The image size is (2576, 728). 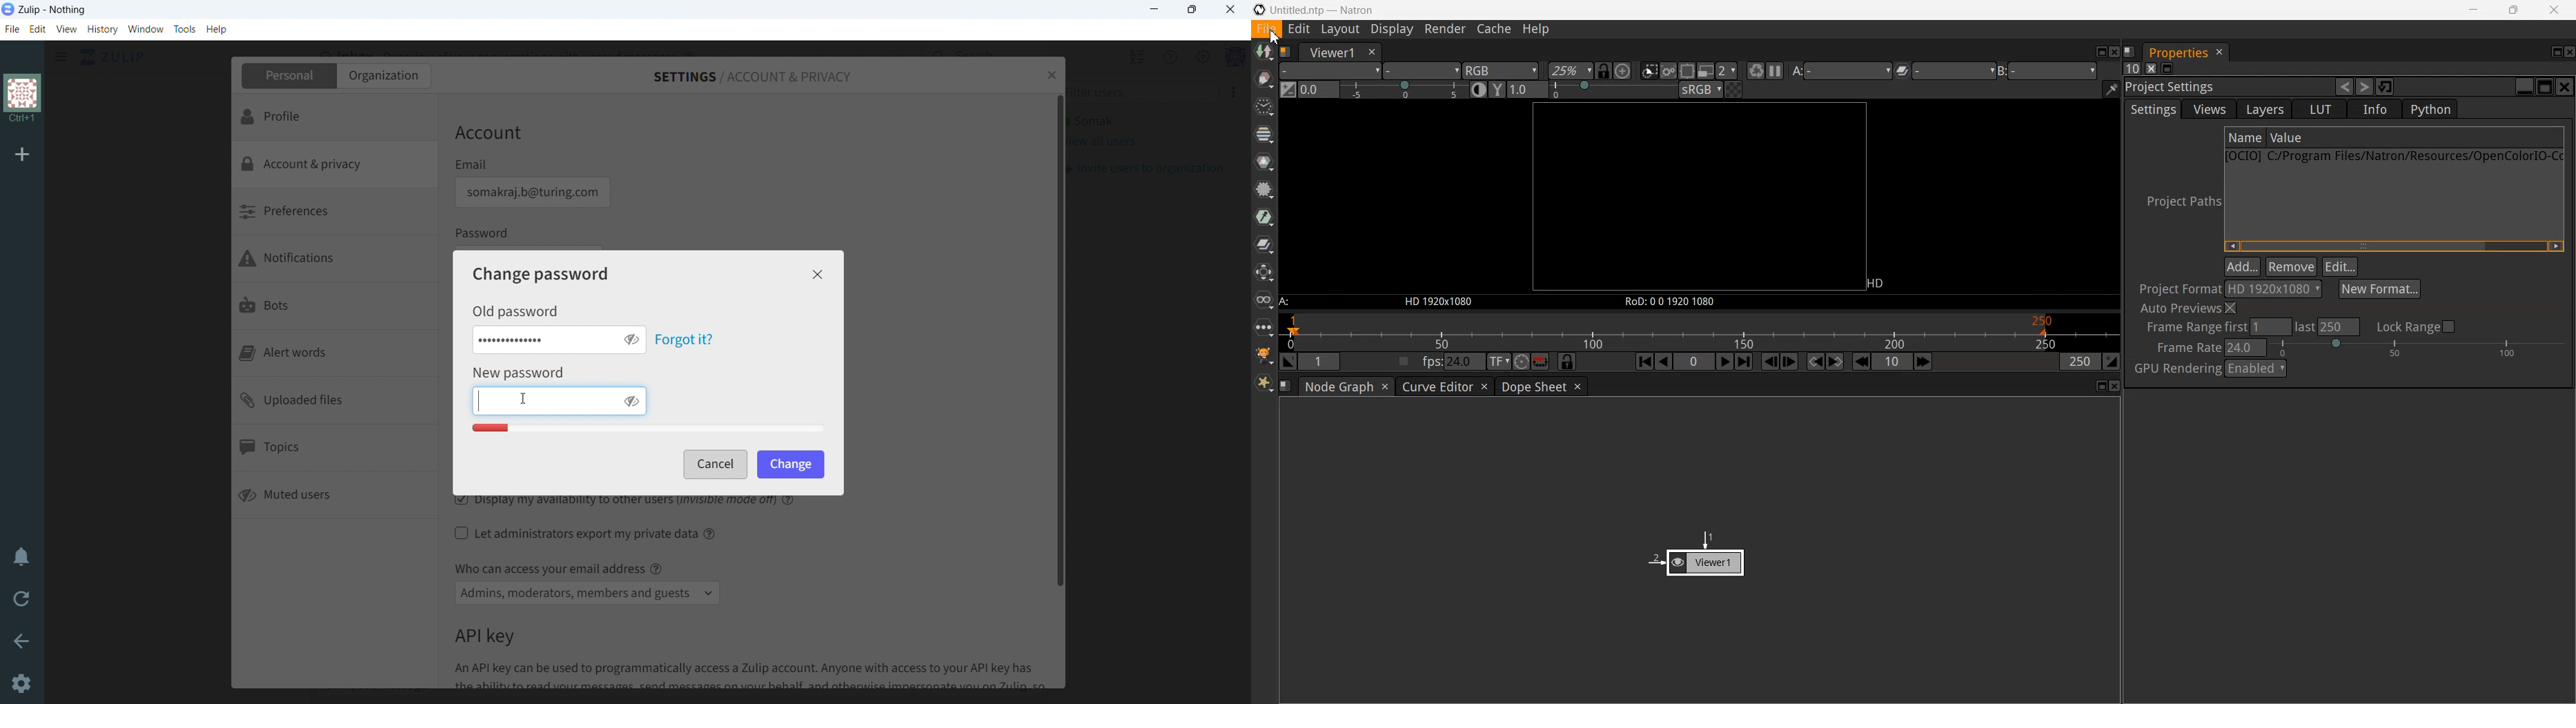 What do you see at coordinates (1649, 70) in the screenshot?
I see `Clips the image` at bounding box center [1649, 70].